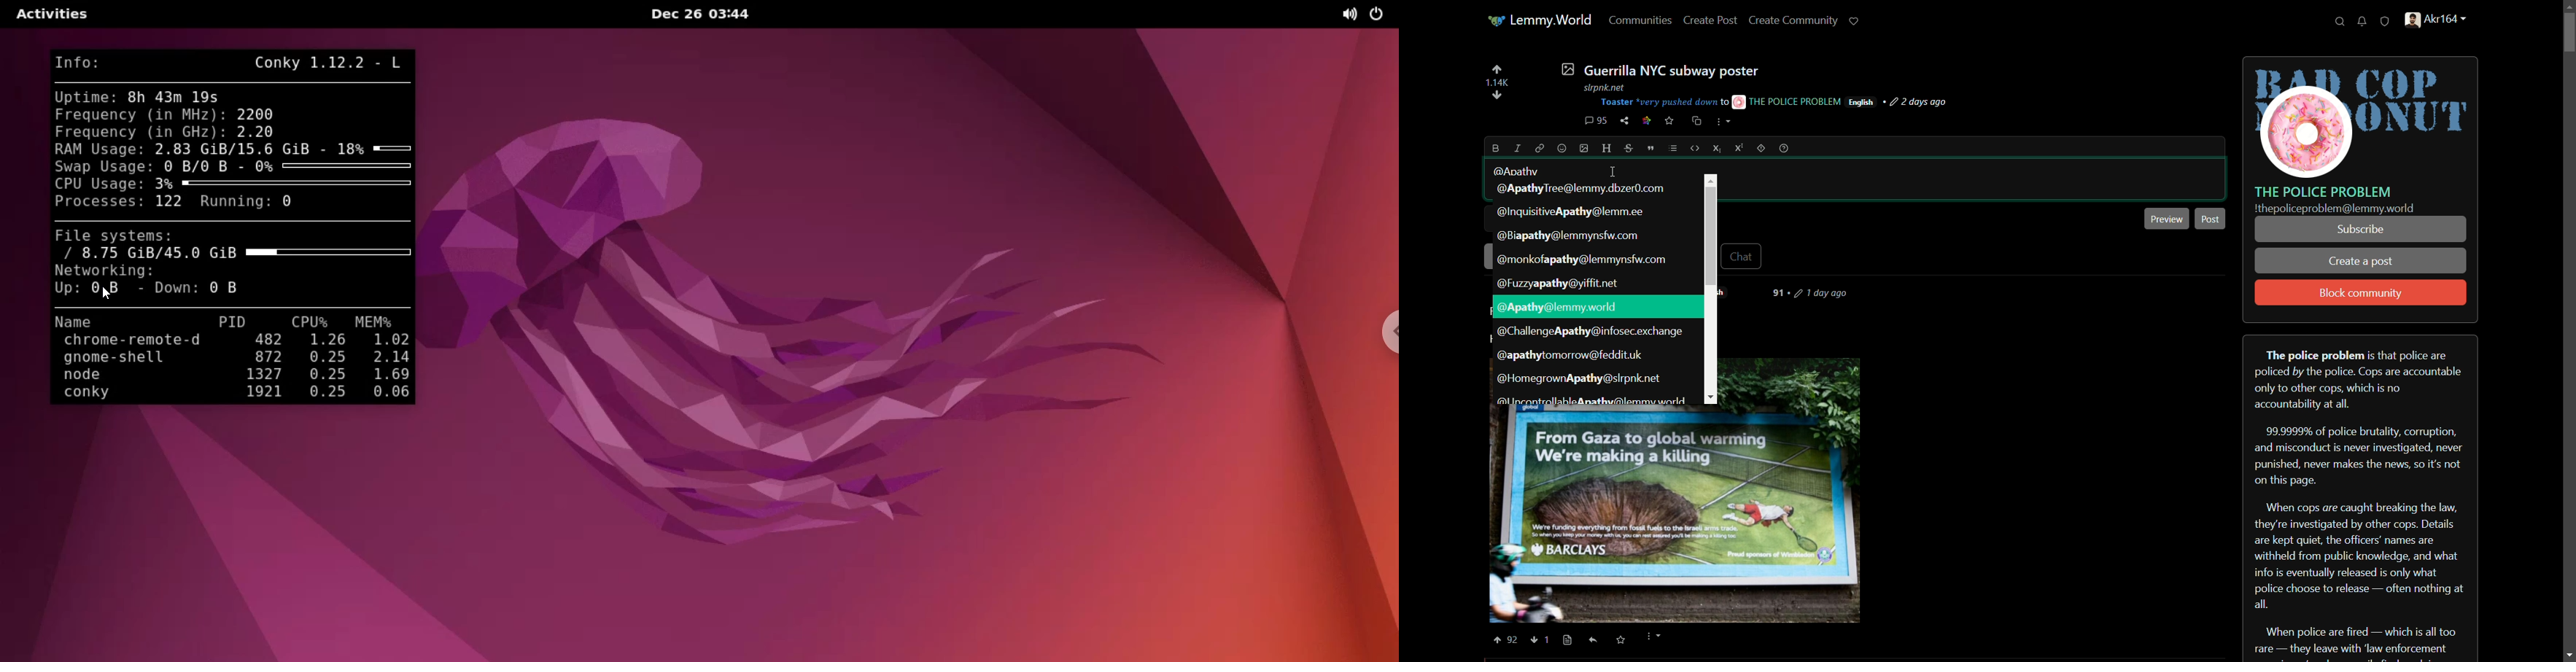  What do you see at coordinates (2324, 191) in the screenshot?
I see `server name` at bounding box center [2324, 191].